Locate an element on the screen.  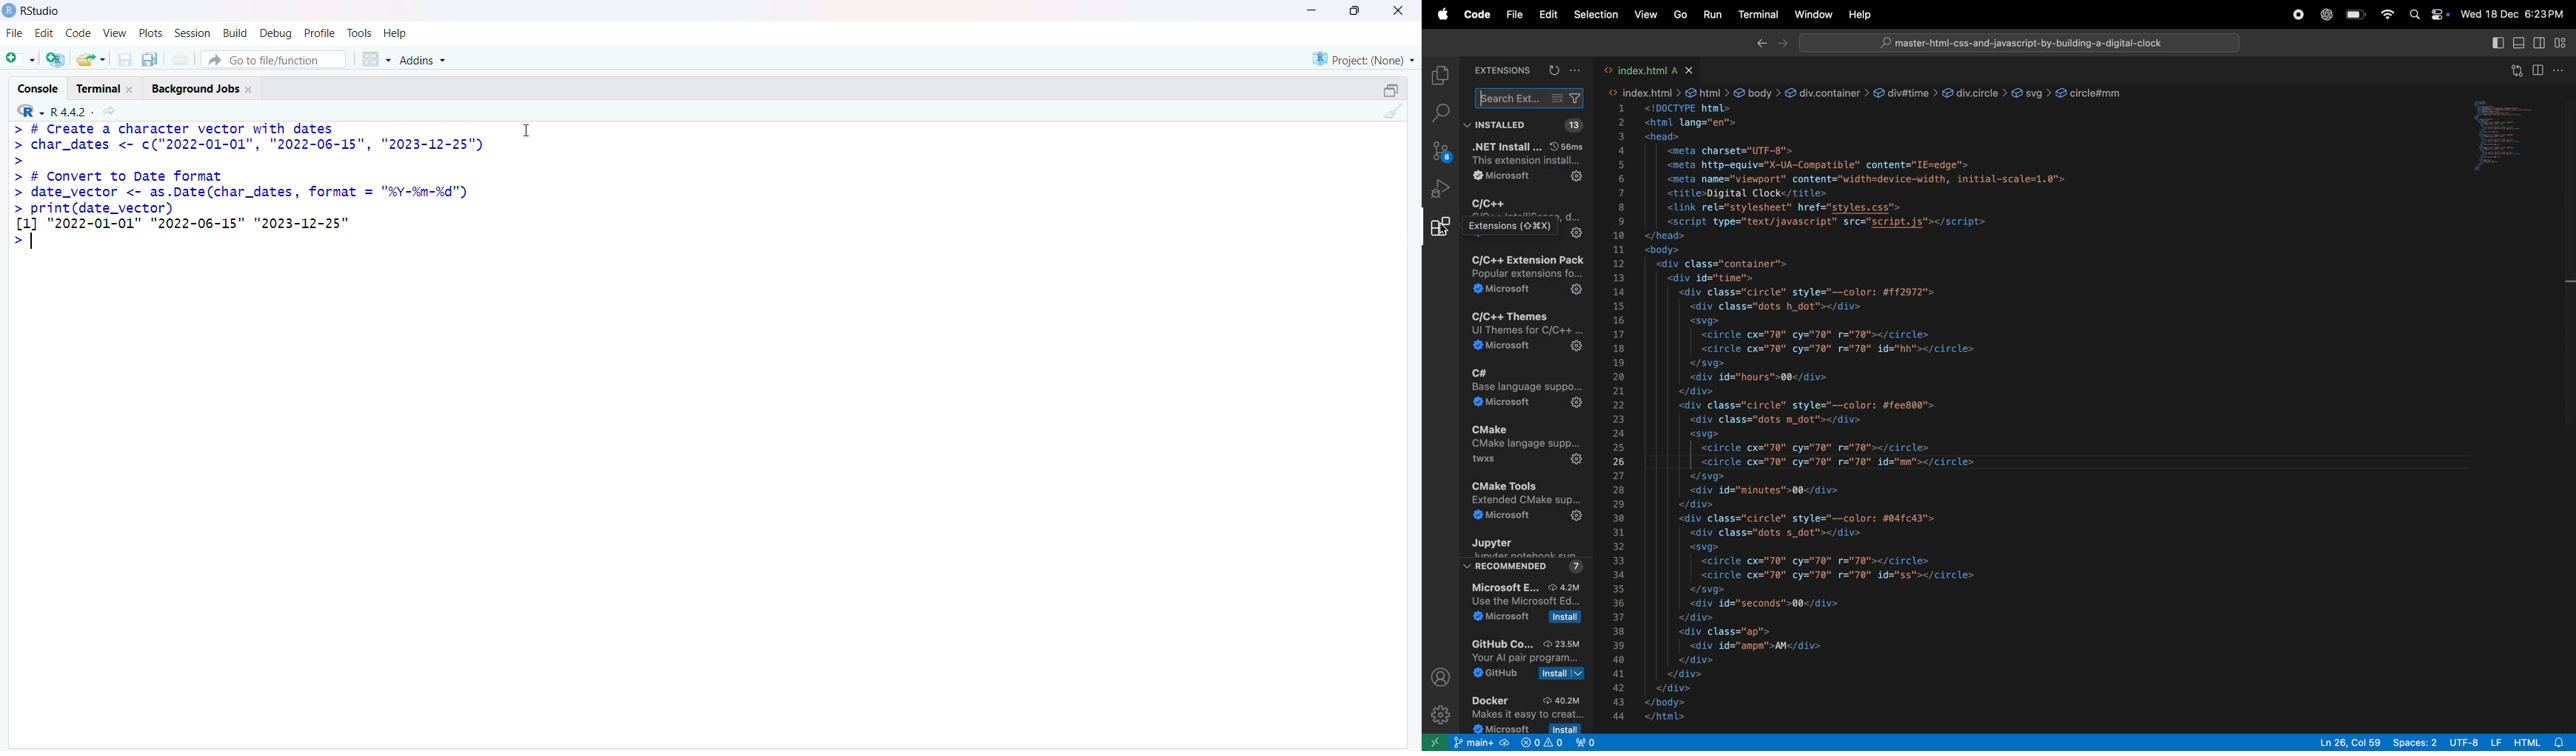
run is located at coordinates (1709, 15).